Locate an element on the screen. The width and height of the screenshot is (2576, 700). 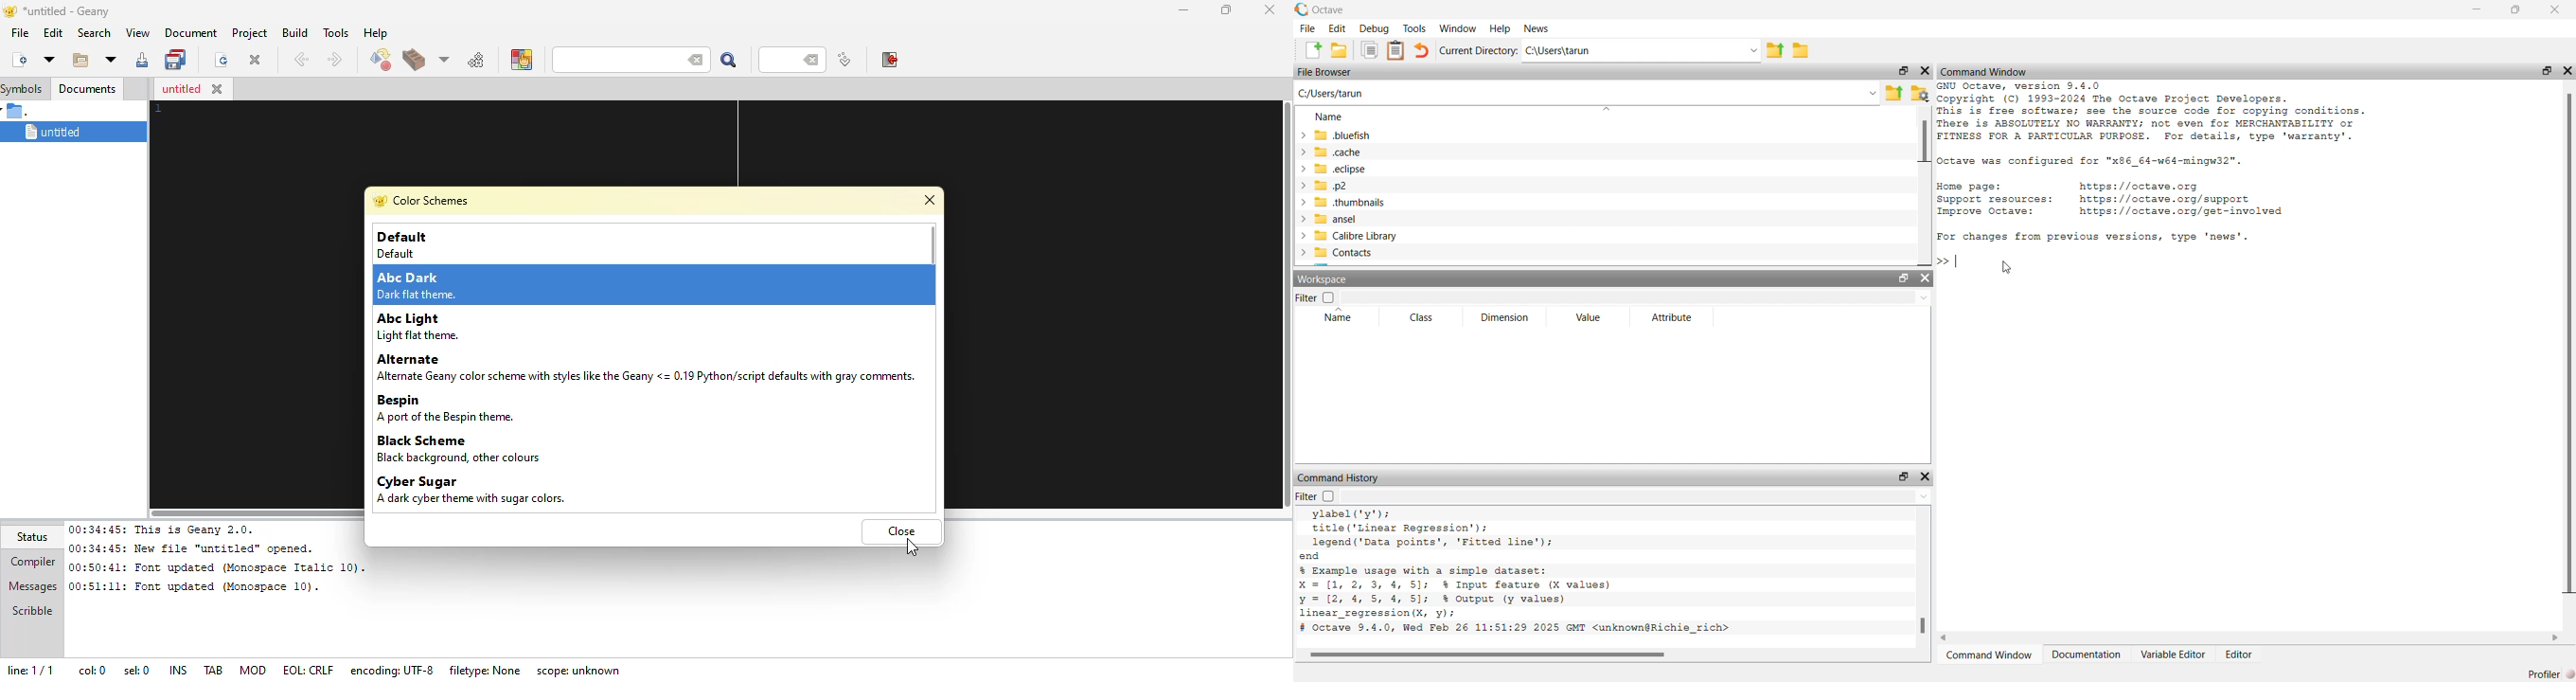
.cache is located at coordinates (1357, 151).